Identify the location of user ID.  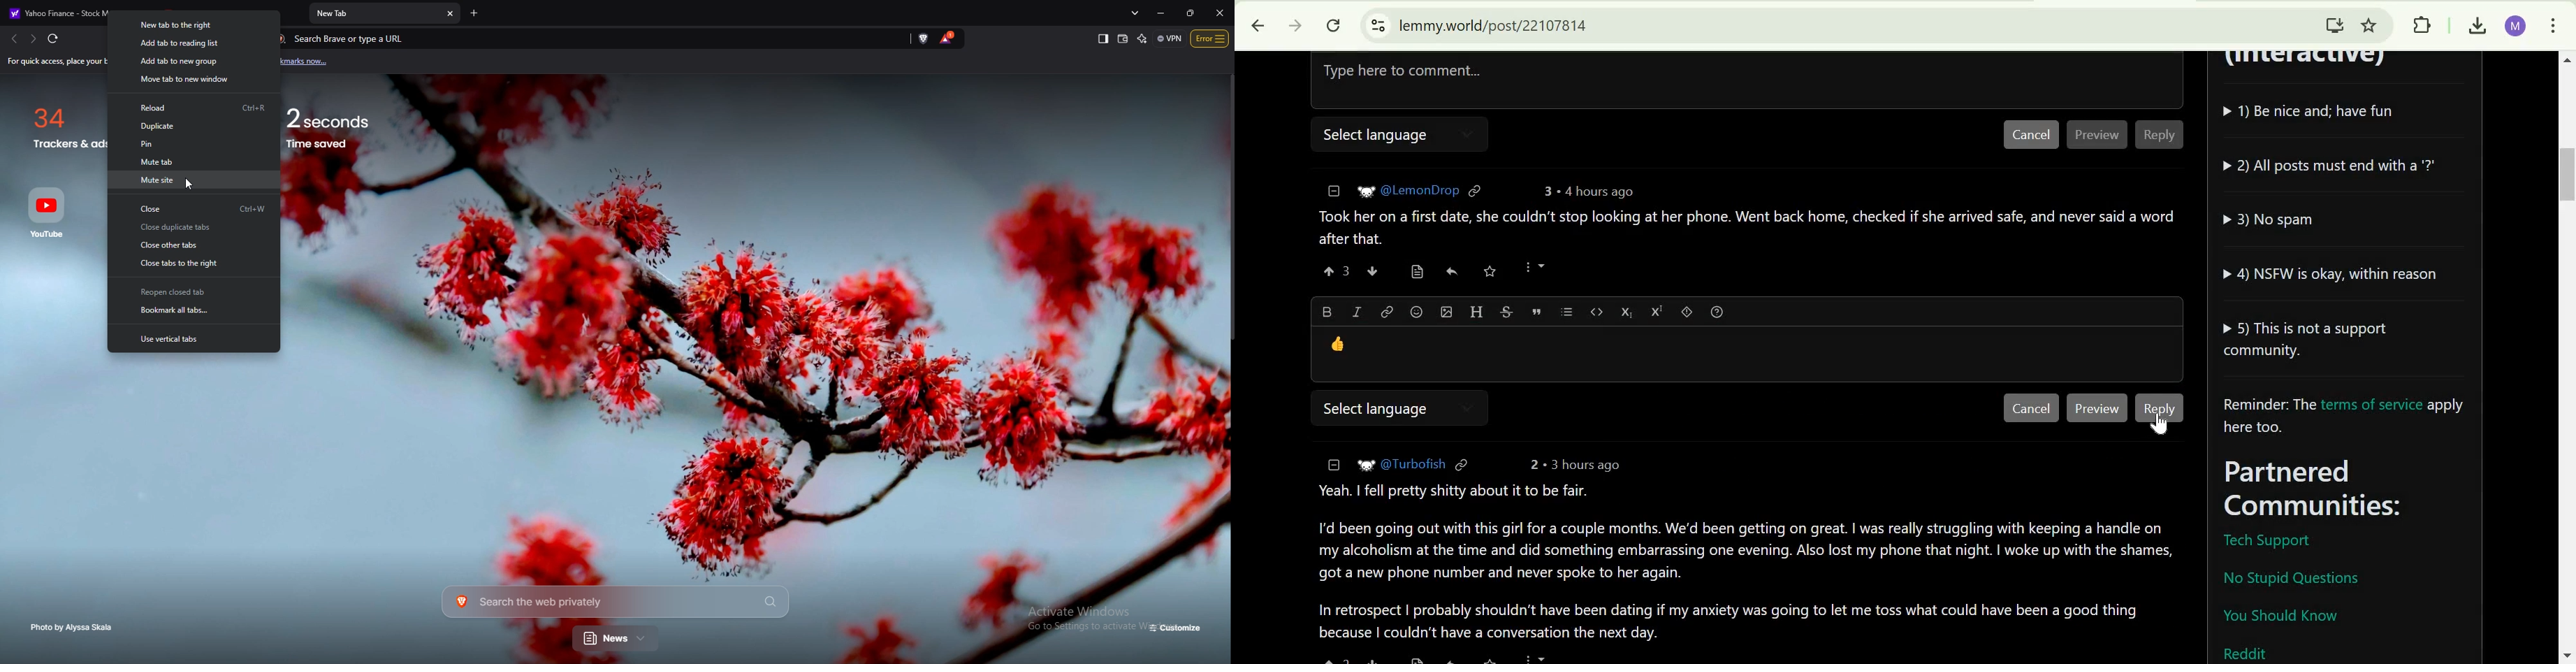
(1420, 189).